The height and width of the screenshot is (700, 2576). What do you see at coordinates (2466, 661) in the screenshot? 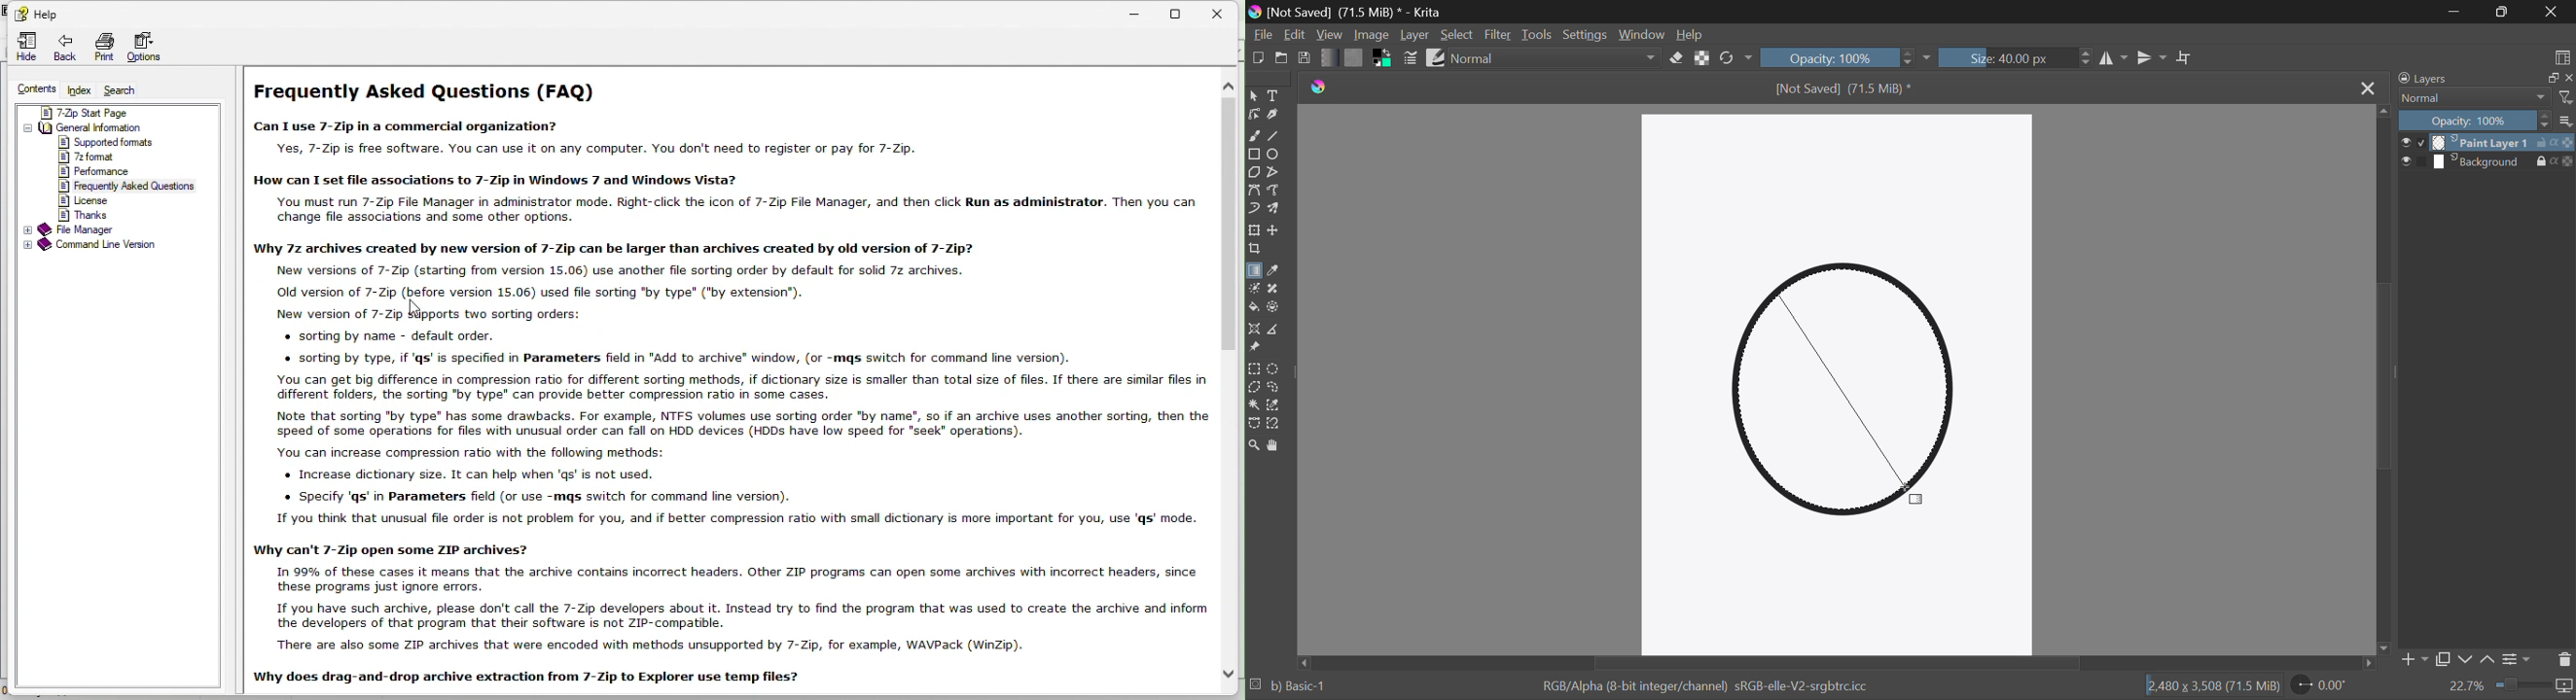
I see `Move layer down` at bounding box center [2466, 661].